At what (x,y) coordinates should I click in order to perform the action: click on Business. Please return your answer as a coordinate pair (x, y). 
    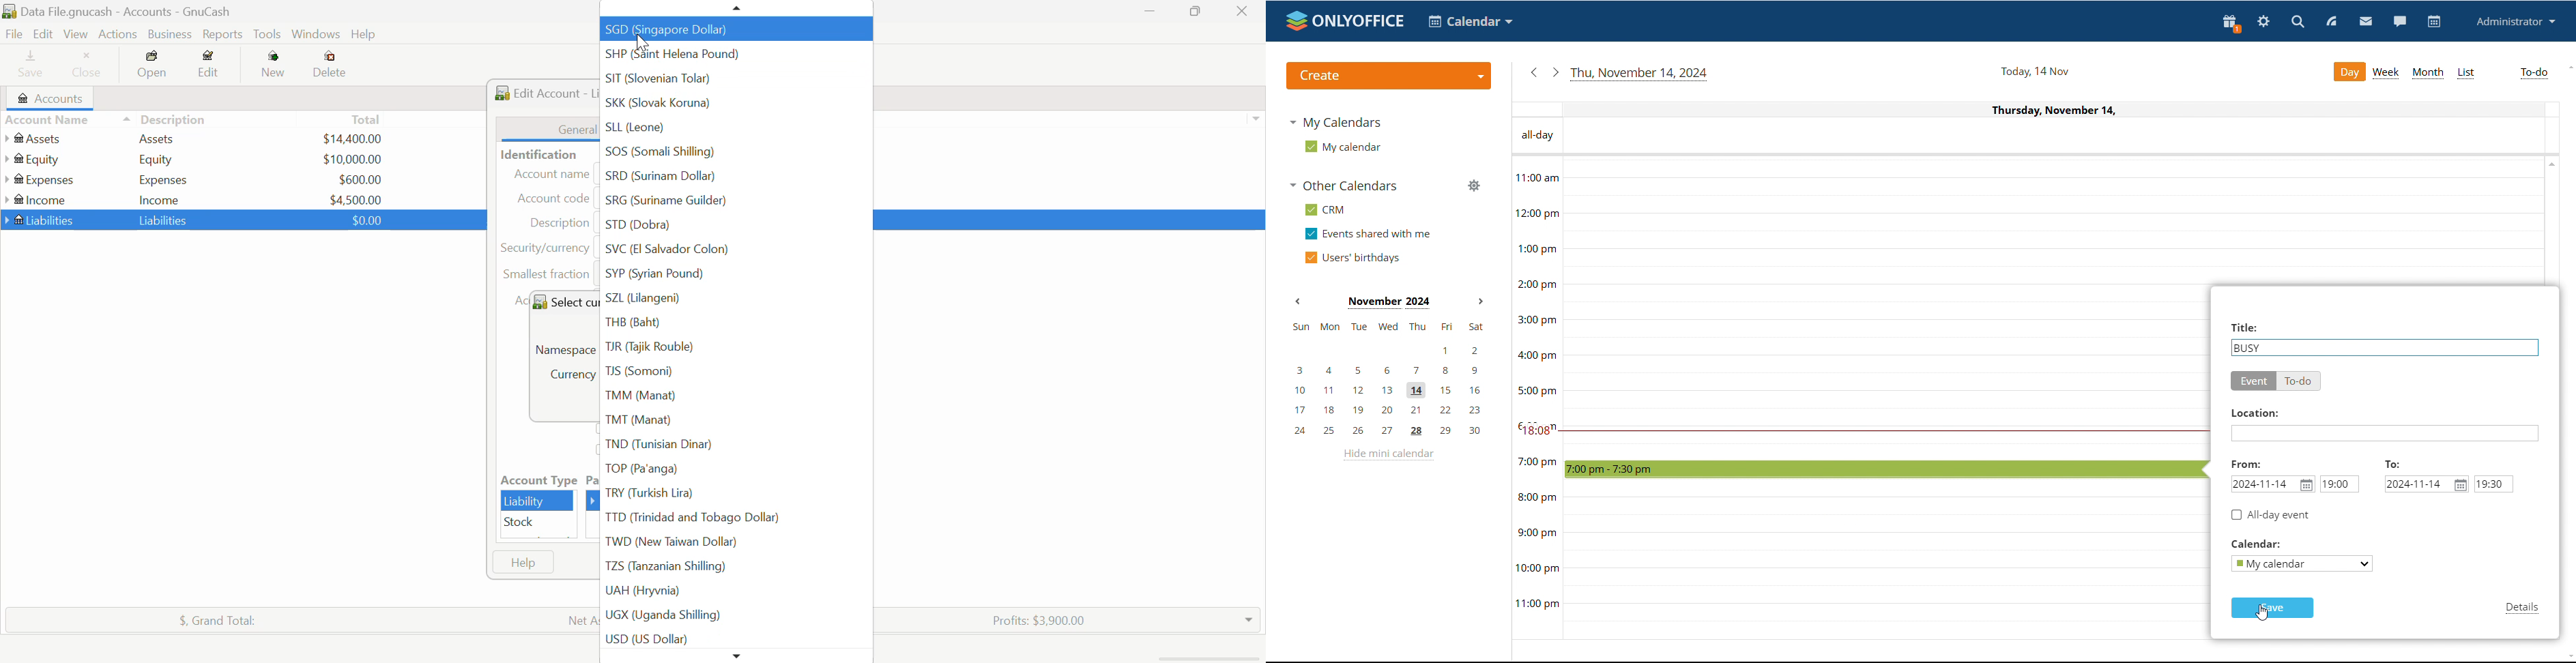
    Looking at the image, I should click on (170, 34).